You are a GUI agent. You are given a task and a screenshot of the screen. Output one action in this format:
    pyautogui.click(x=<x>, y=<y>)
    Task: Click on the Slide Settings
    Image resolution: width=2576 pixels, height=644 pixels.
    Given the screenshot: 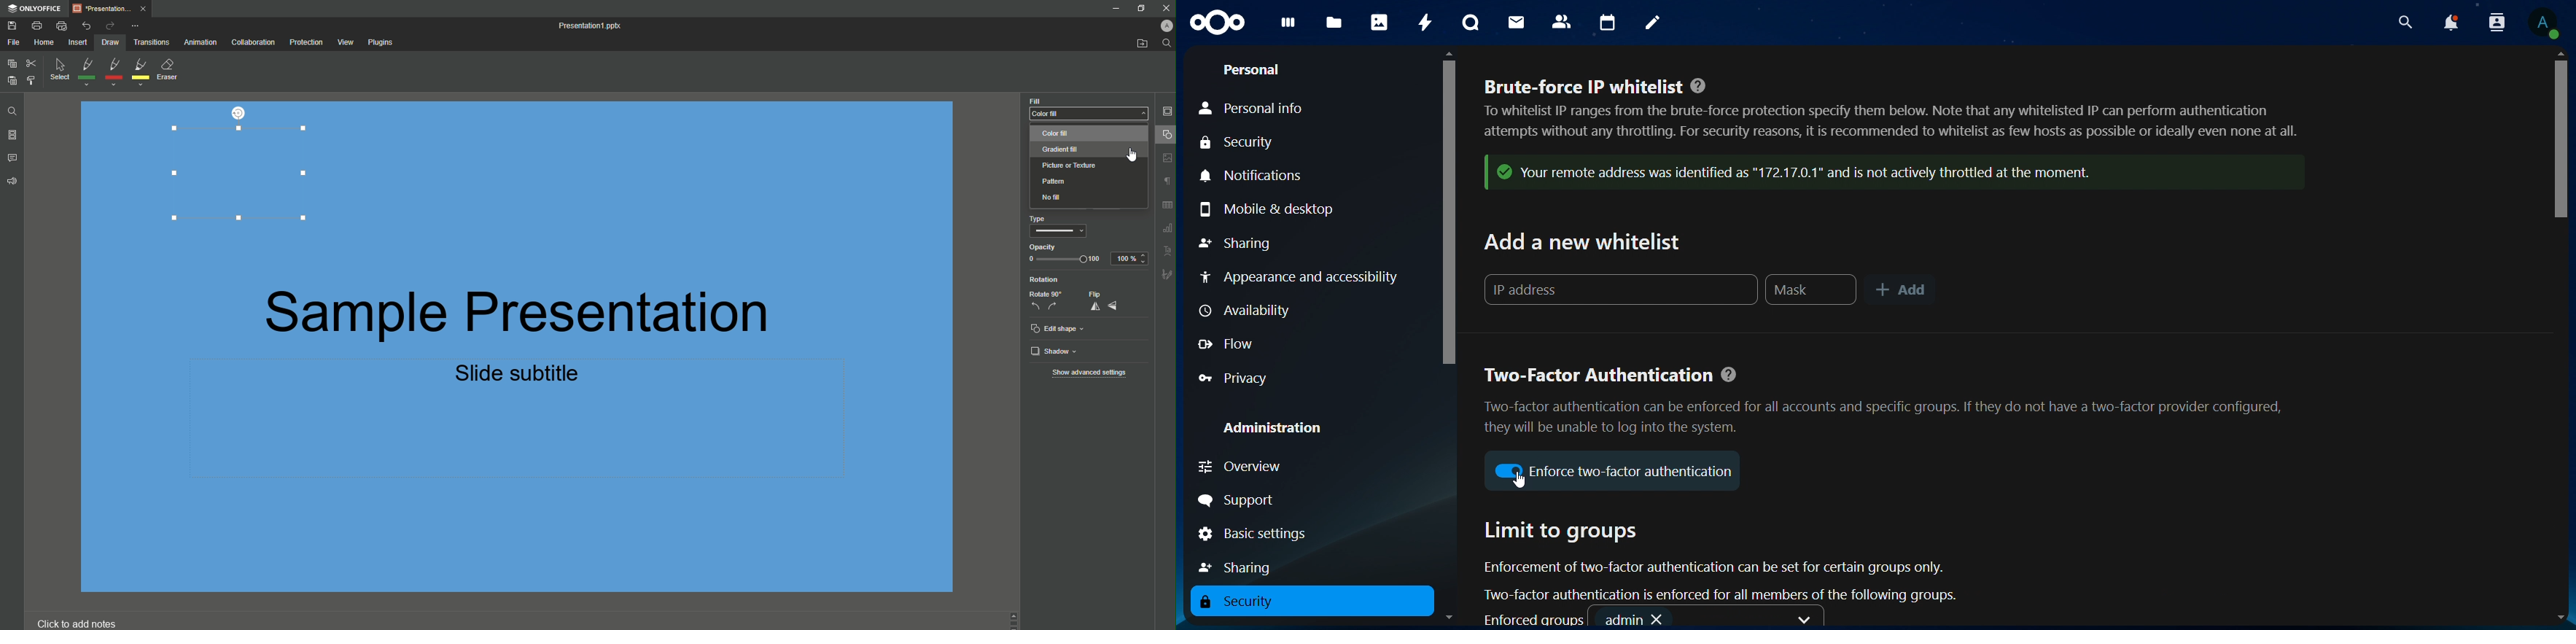 What is the action you would take?
    pyautogui.click(x=1167, y=111)
    